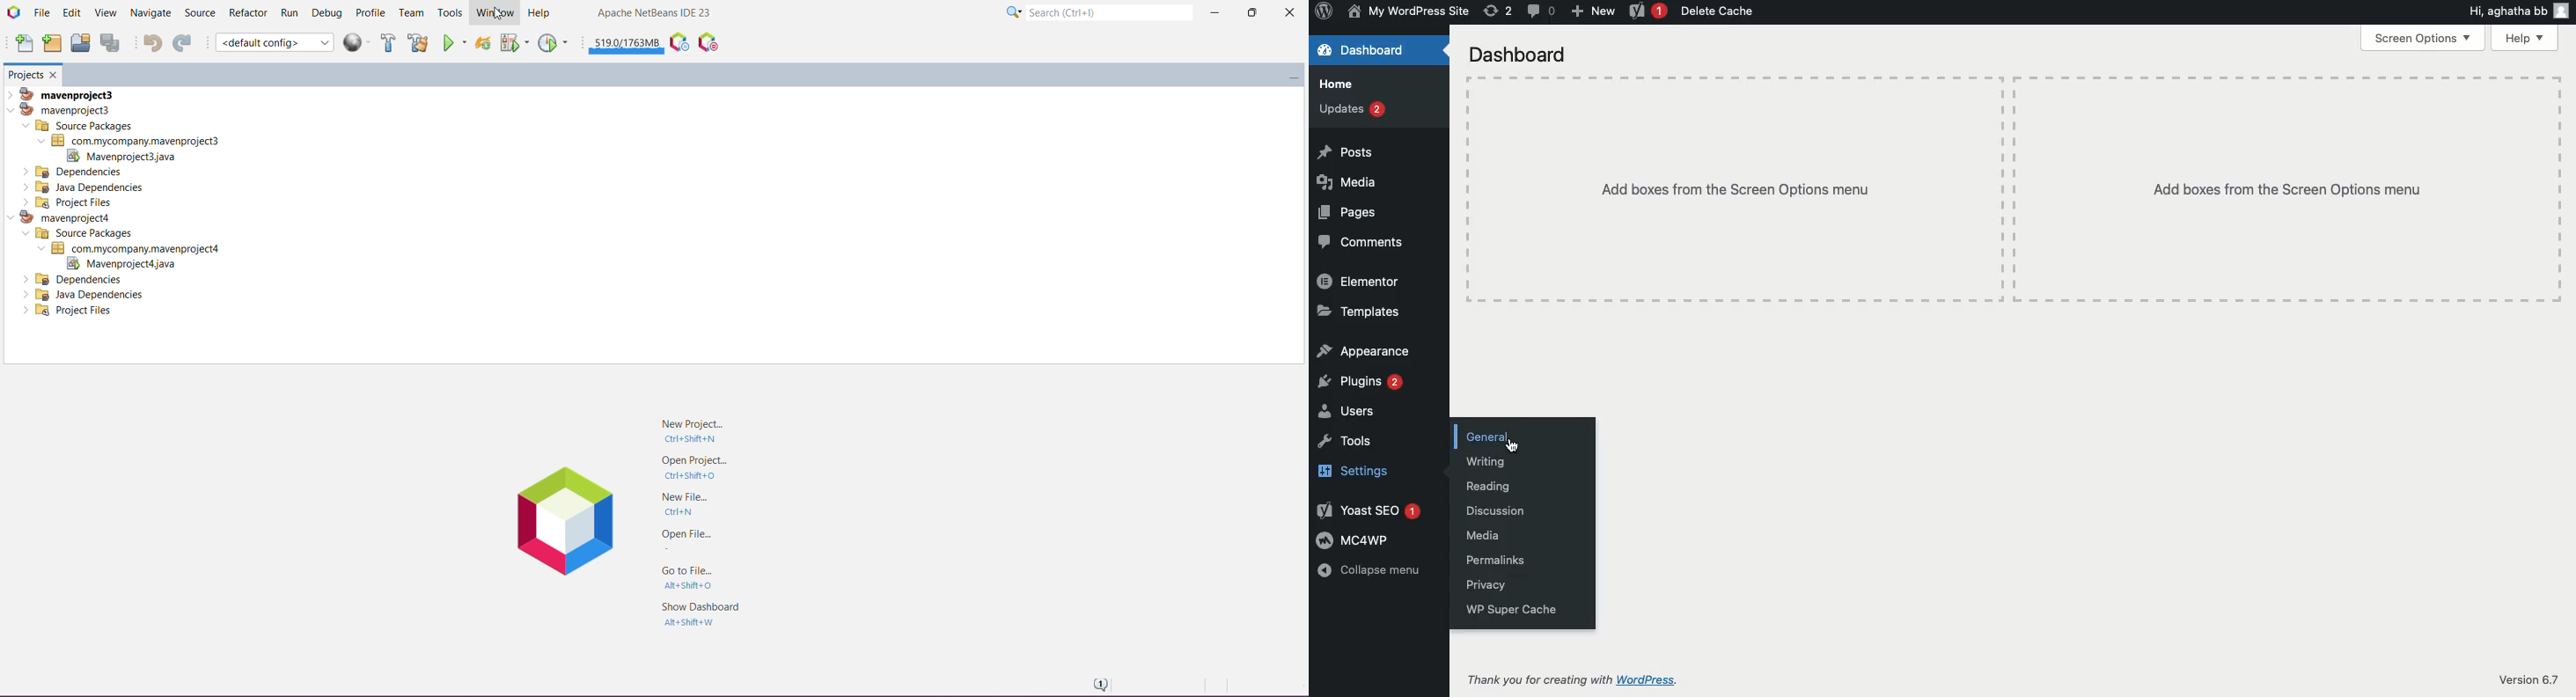  What do you see at coordinates (1540, 11) in the screenshot?
I see `(0) Comment` at bounding box center [1540, 11].